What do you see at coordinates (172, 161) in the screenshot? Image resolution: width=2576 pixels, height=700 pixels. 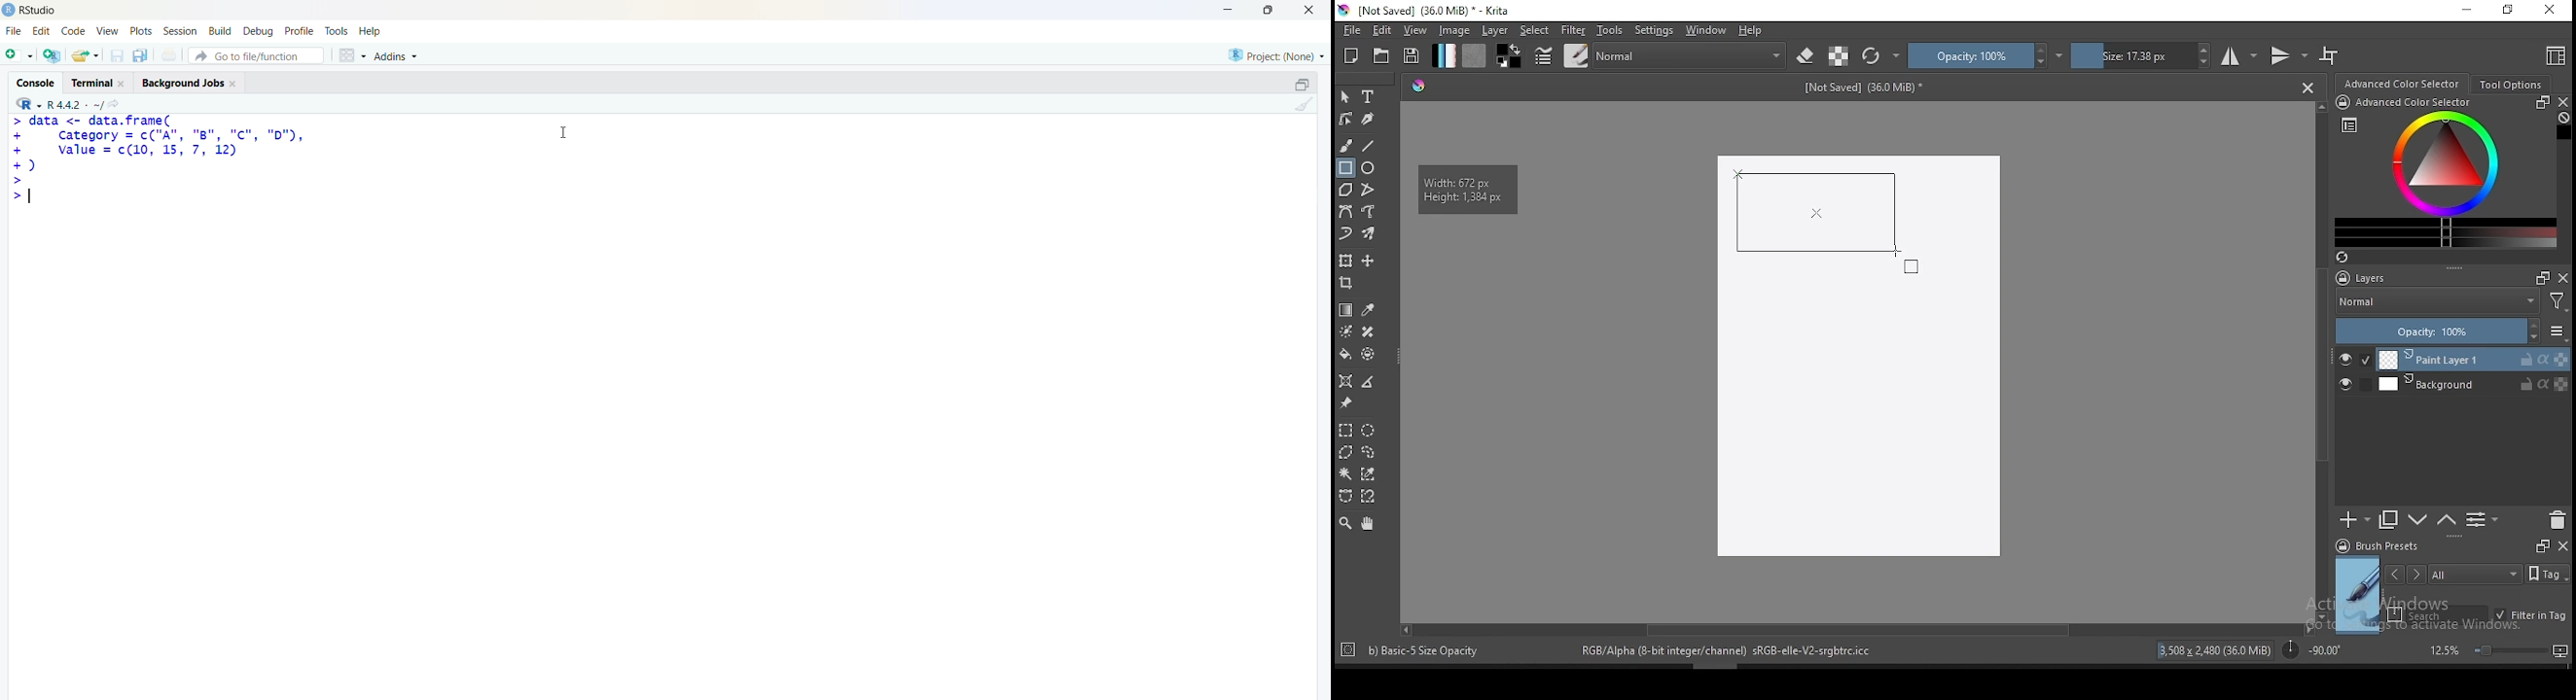 I see `code - > data <- data.frame(Category = c("A", "8B", "c", "D"),value = c(10, 15, 7, 12))` at bounding box center [172, 161].